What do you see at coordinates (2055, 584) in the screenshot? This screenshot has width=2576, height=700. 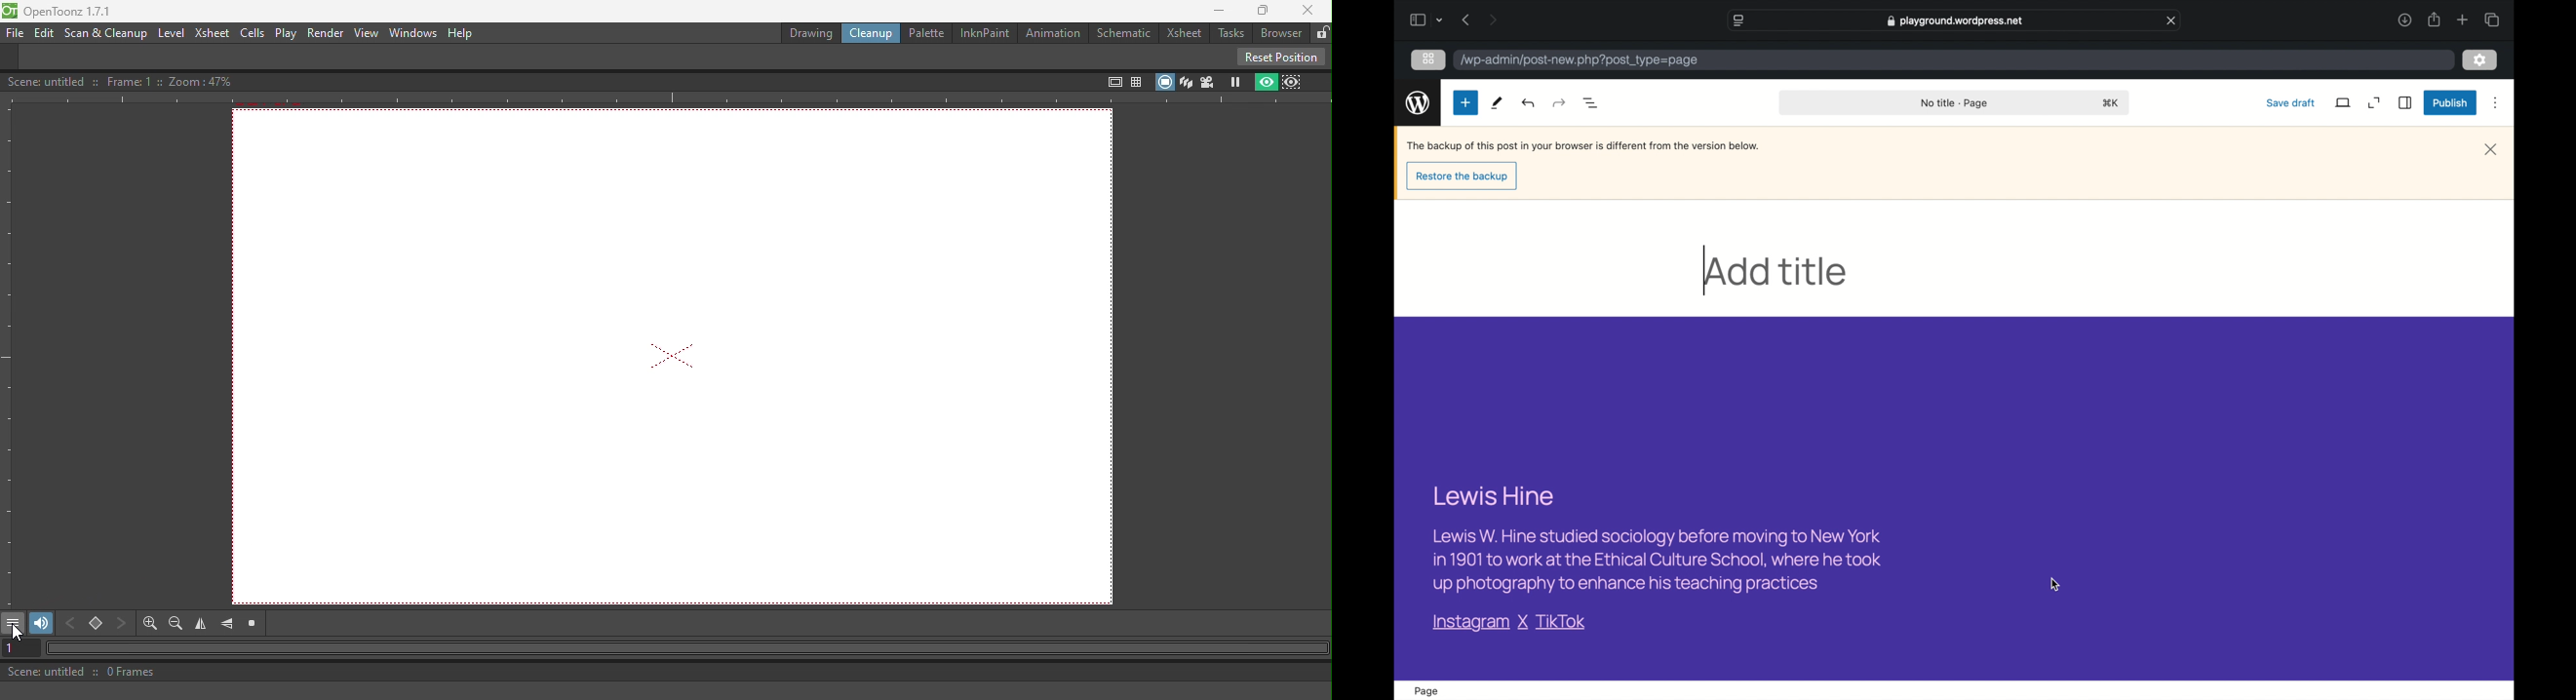 I see `cursor` at bounding box center [2055, 584].